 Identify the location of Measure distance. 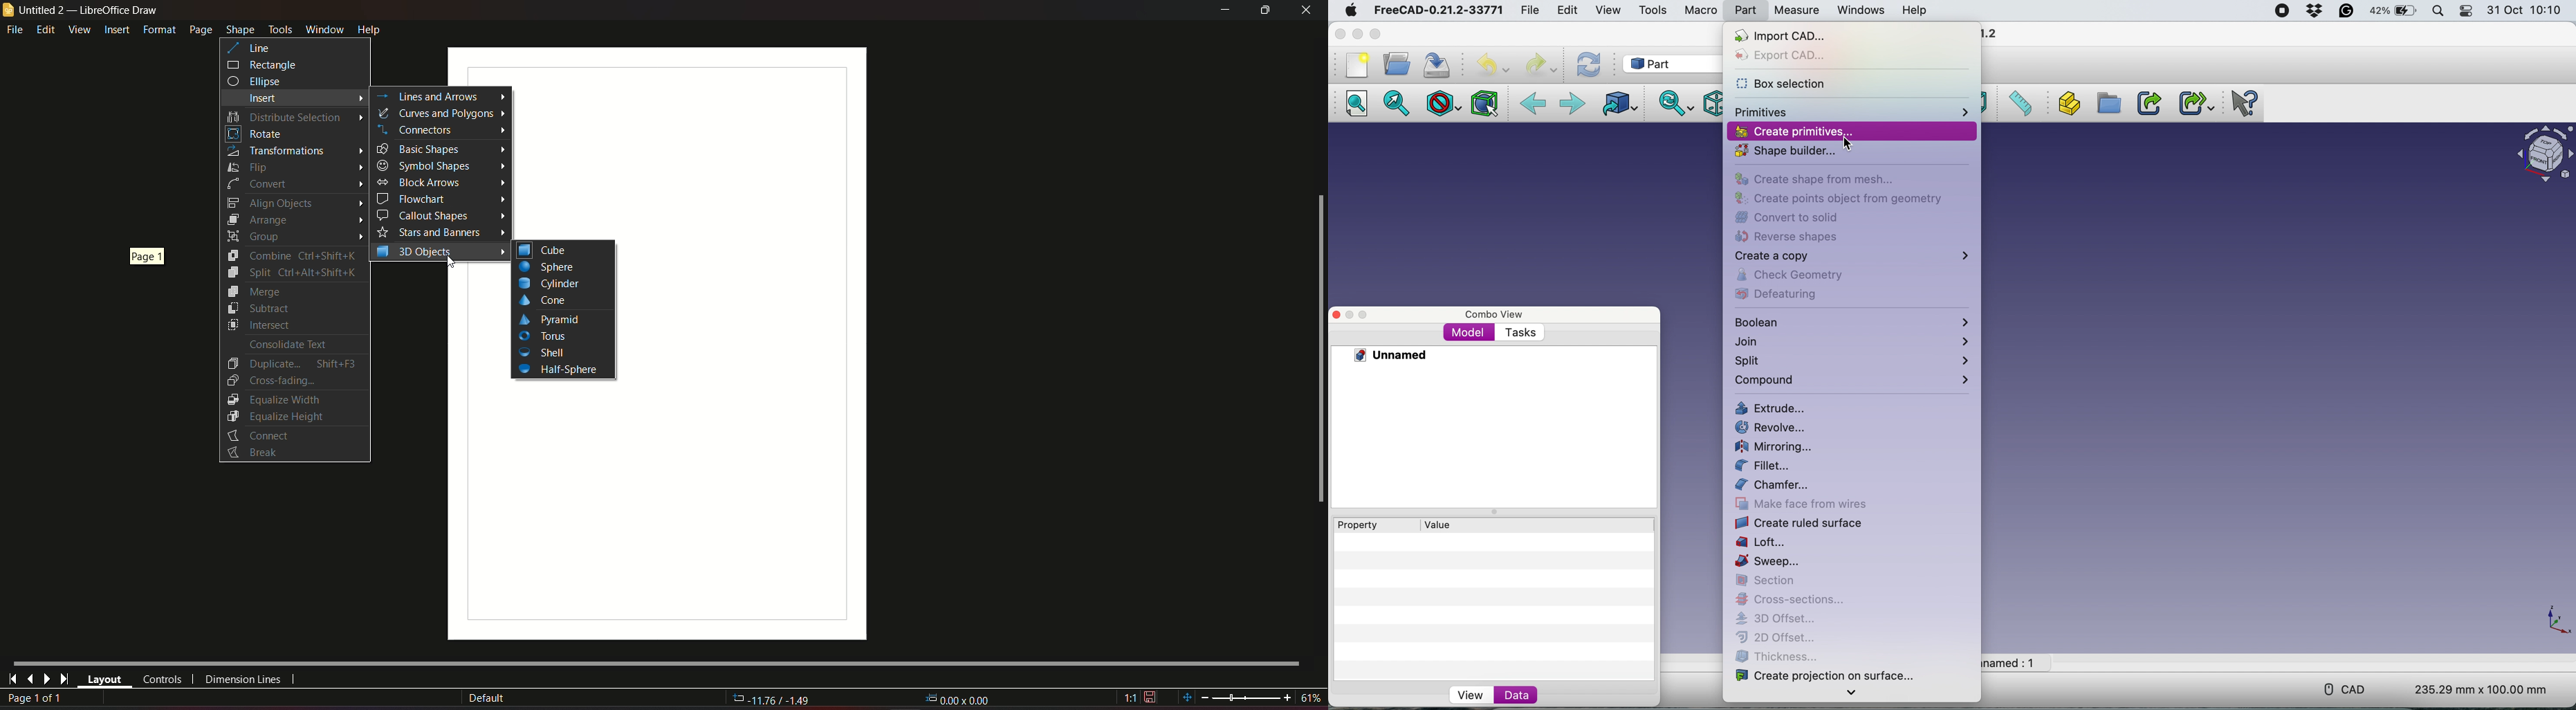
(2019, 105).